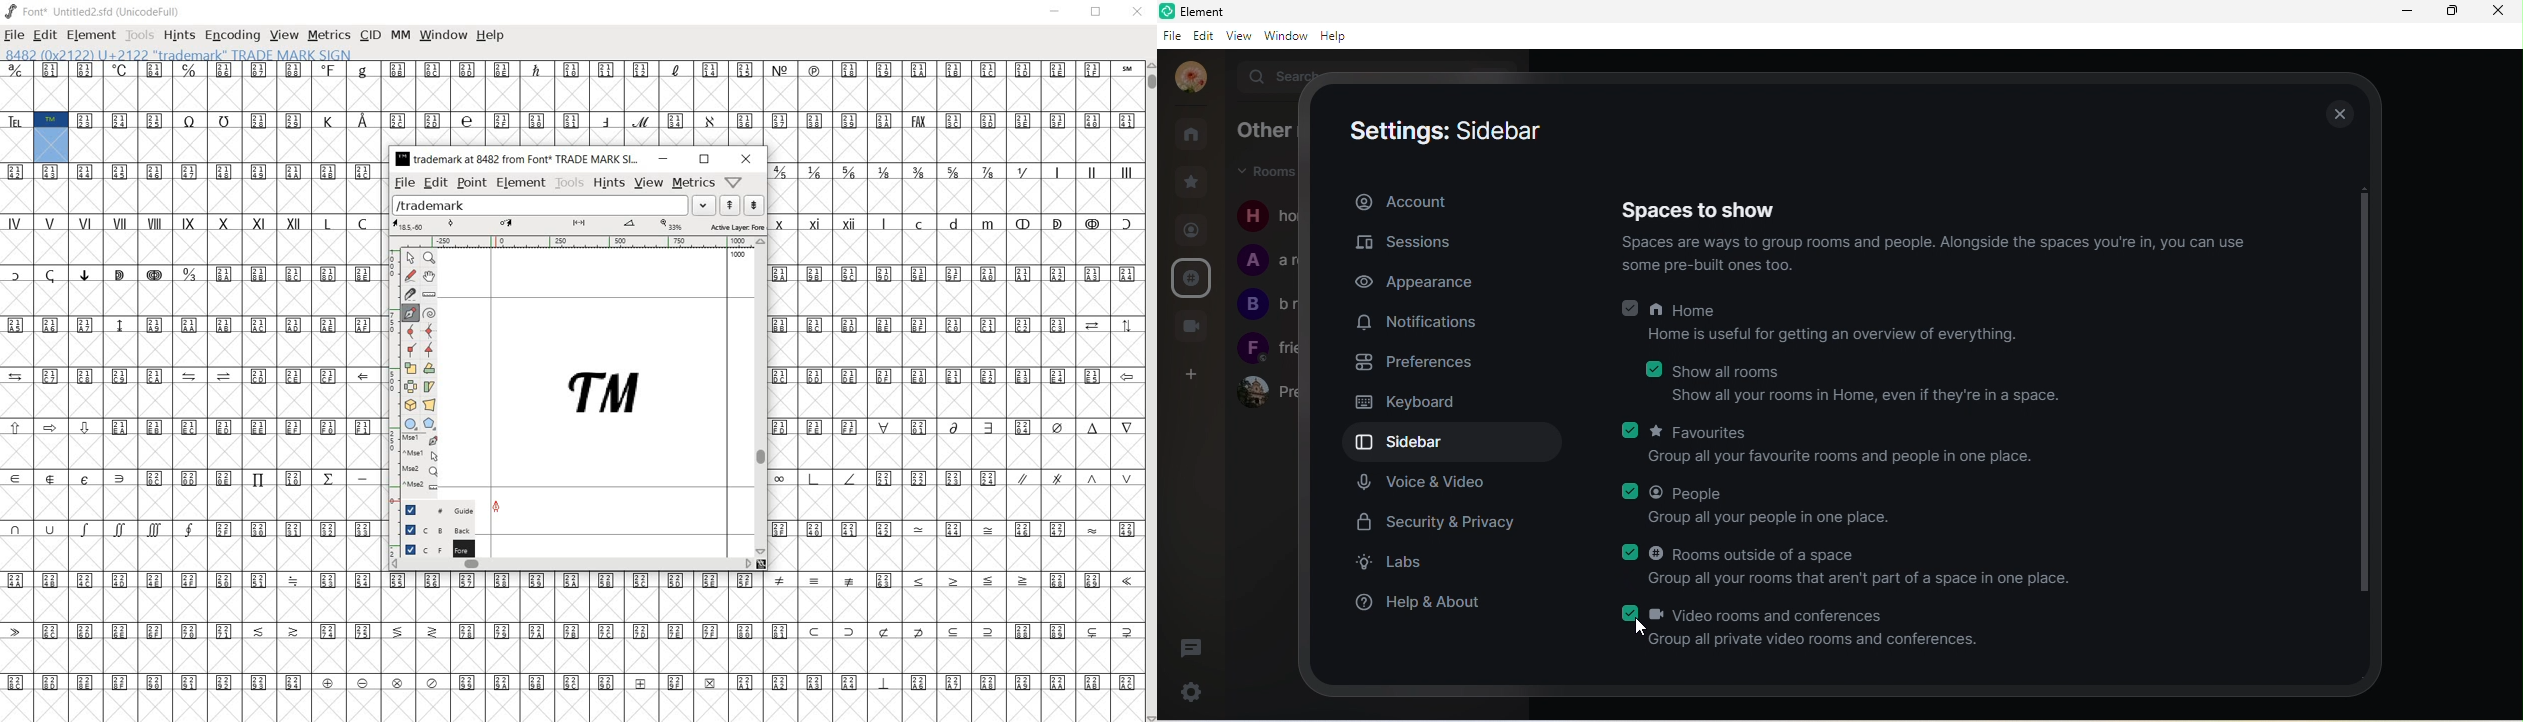  Describe the element at coordinates (1193, 180) in the screenshot. I see `favourites` at that location.